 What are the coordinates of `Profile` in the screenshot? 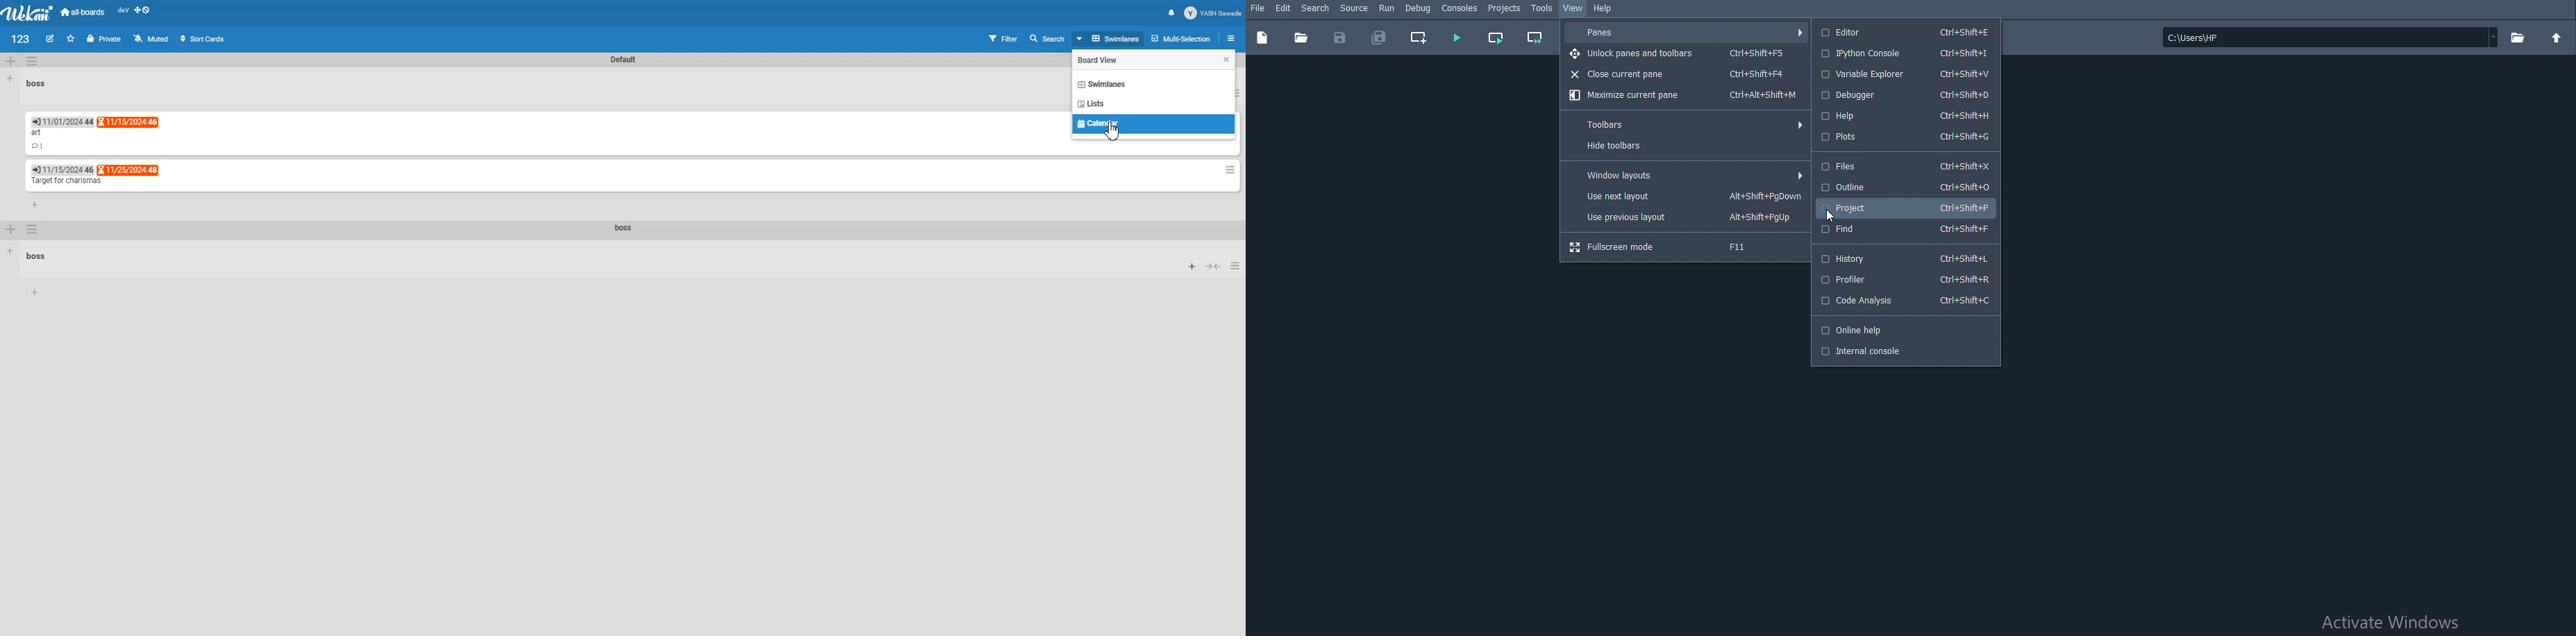 It's located at (1214, 13).